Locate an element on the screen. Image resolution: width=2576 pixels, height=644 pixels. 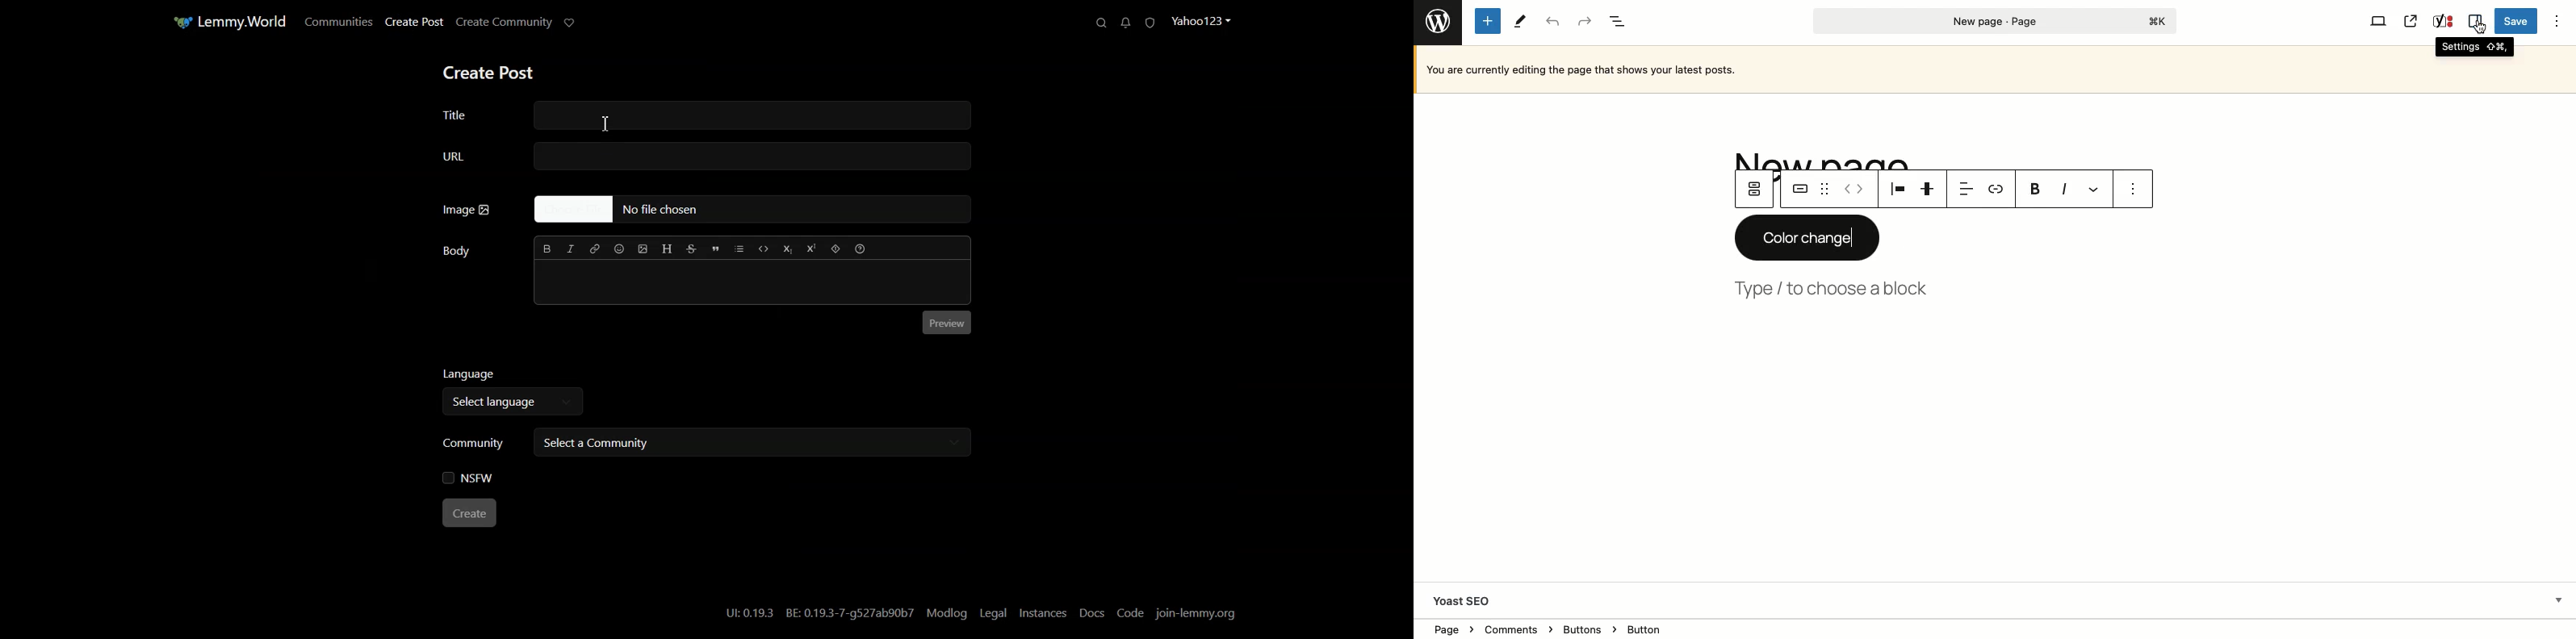
View is located at coordinates (2378, 21).